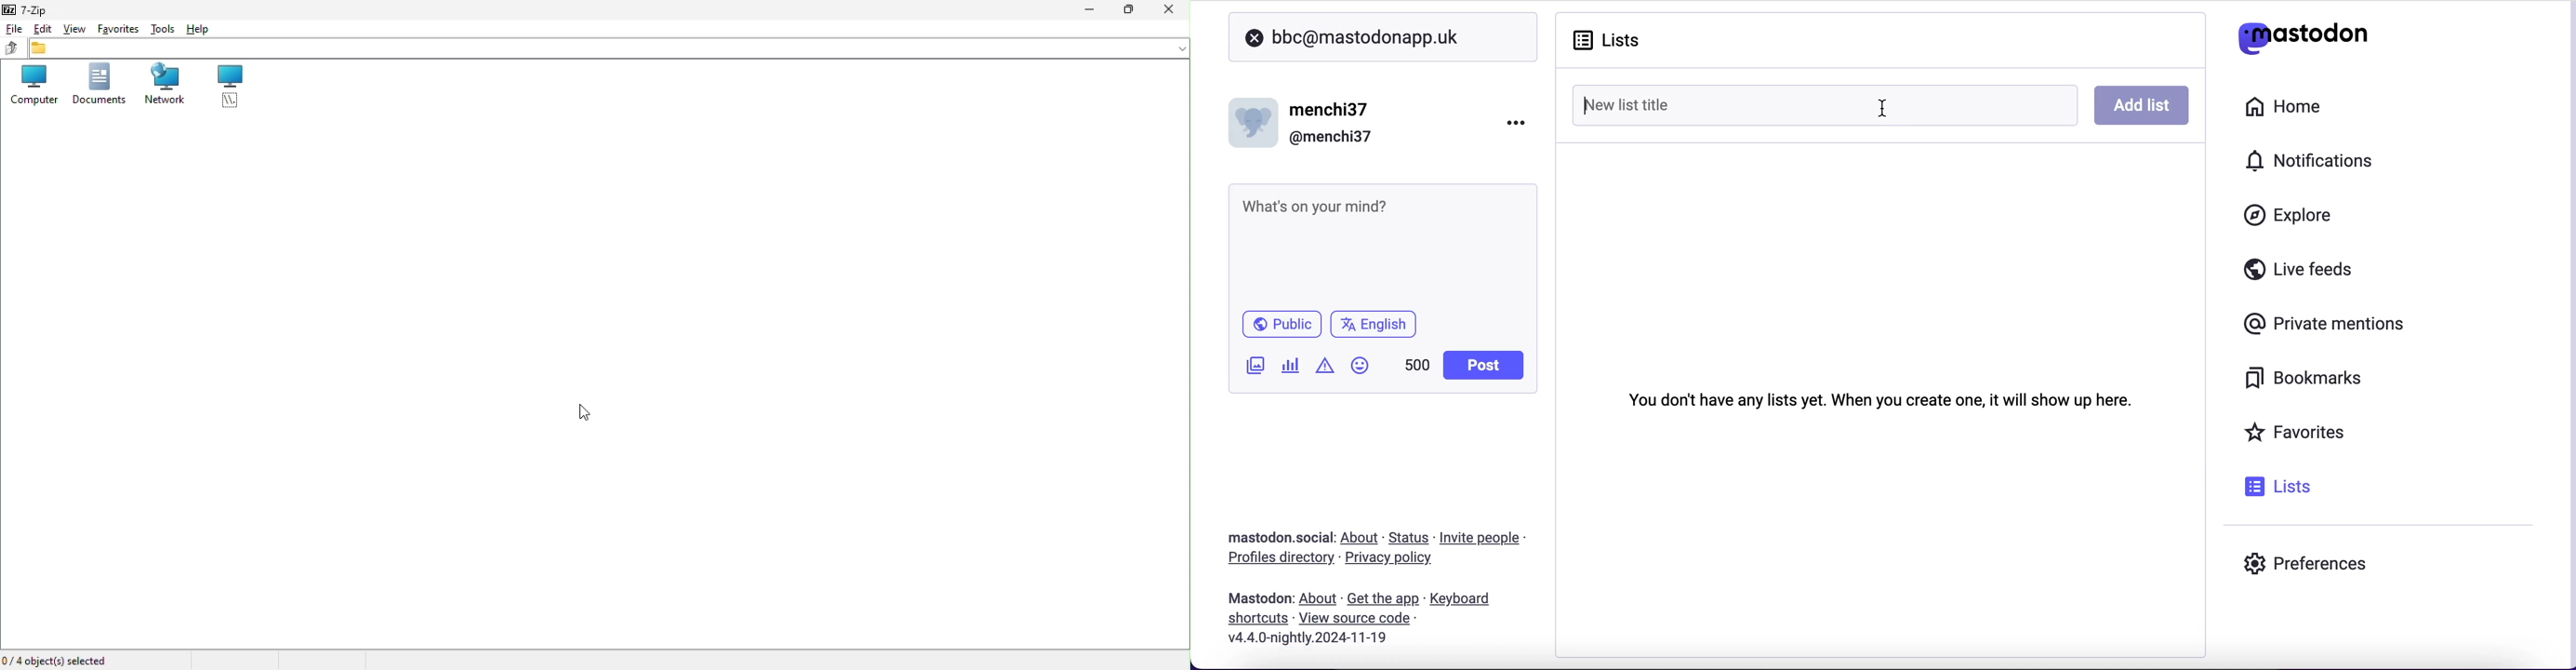 This screenshot has width=2576, height=672. Describe the element at coordinates (2303, 159) in the screenshot. I see `notifications` at that location.